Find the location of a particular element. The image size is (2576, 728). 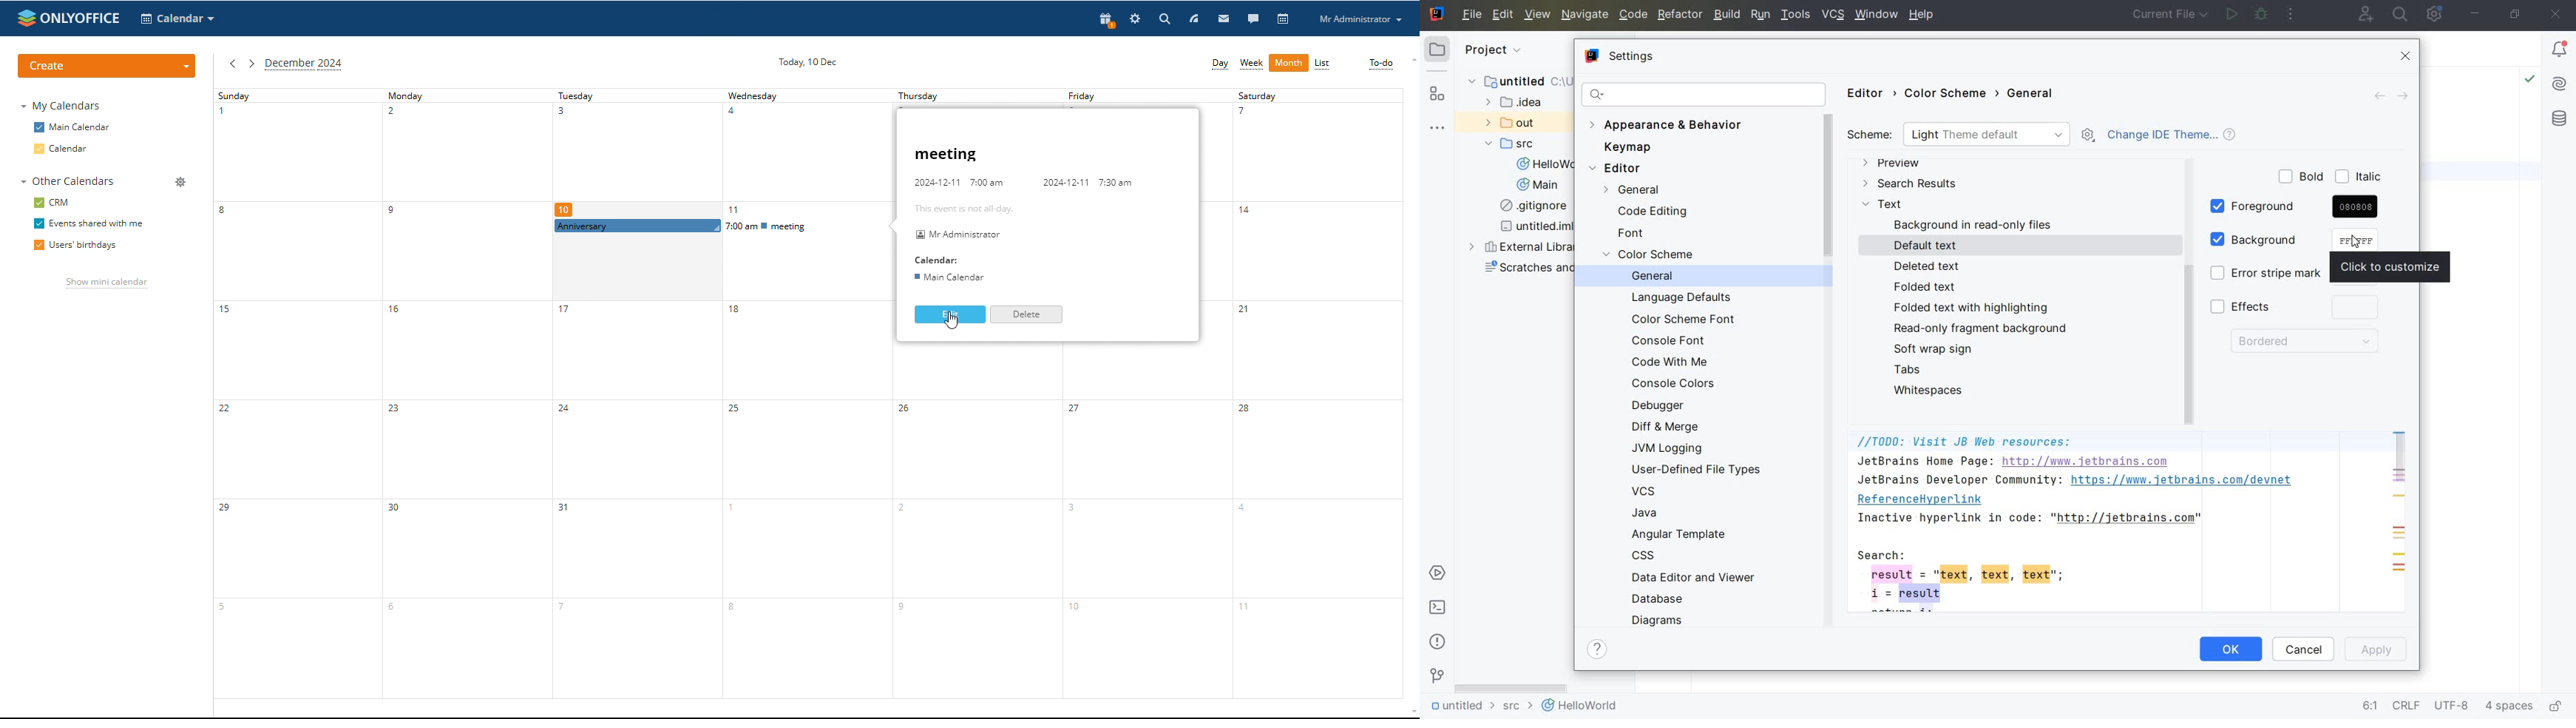

delete is located at coordinates (1026, 314).